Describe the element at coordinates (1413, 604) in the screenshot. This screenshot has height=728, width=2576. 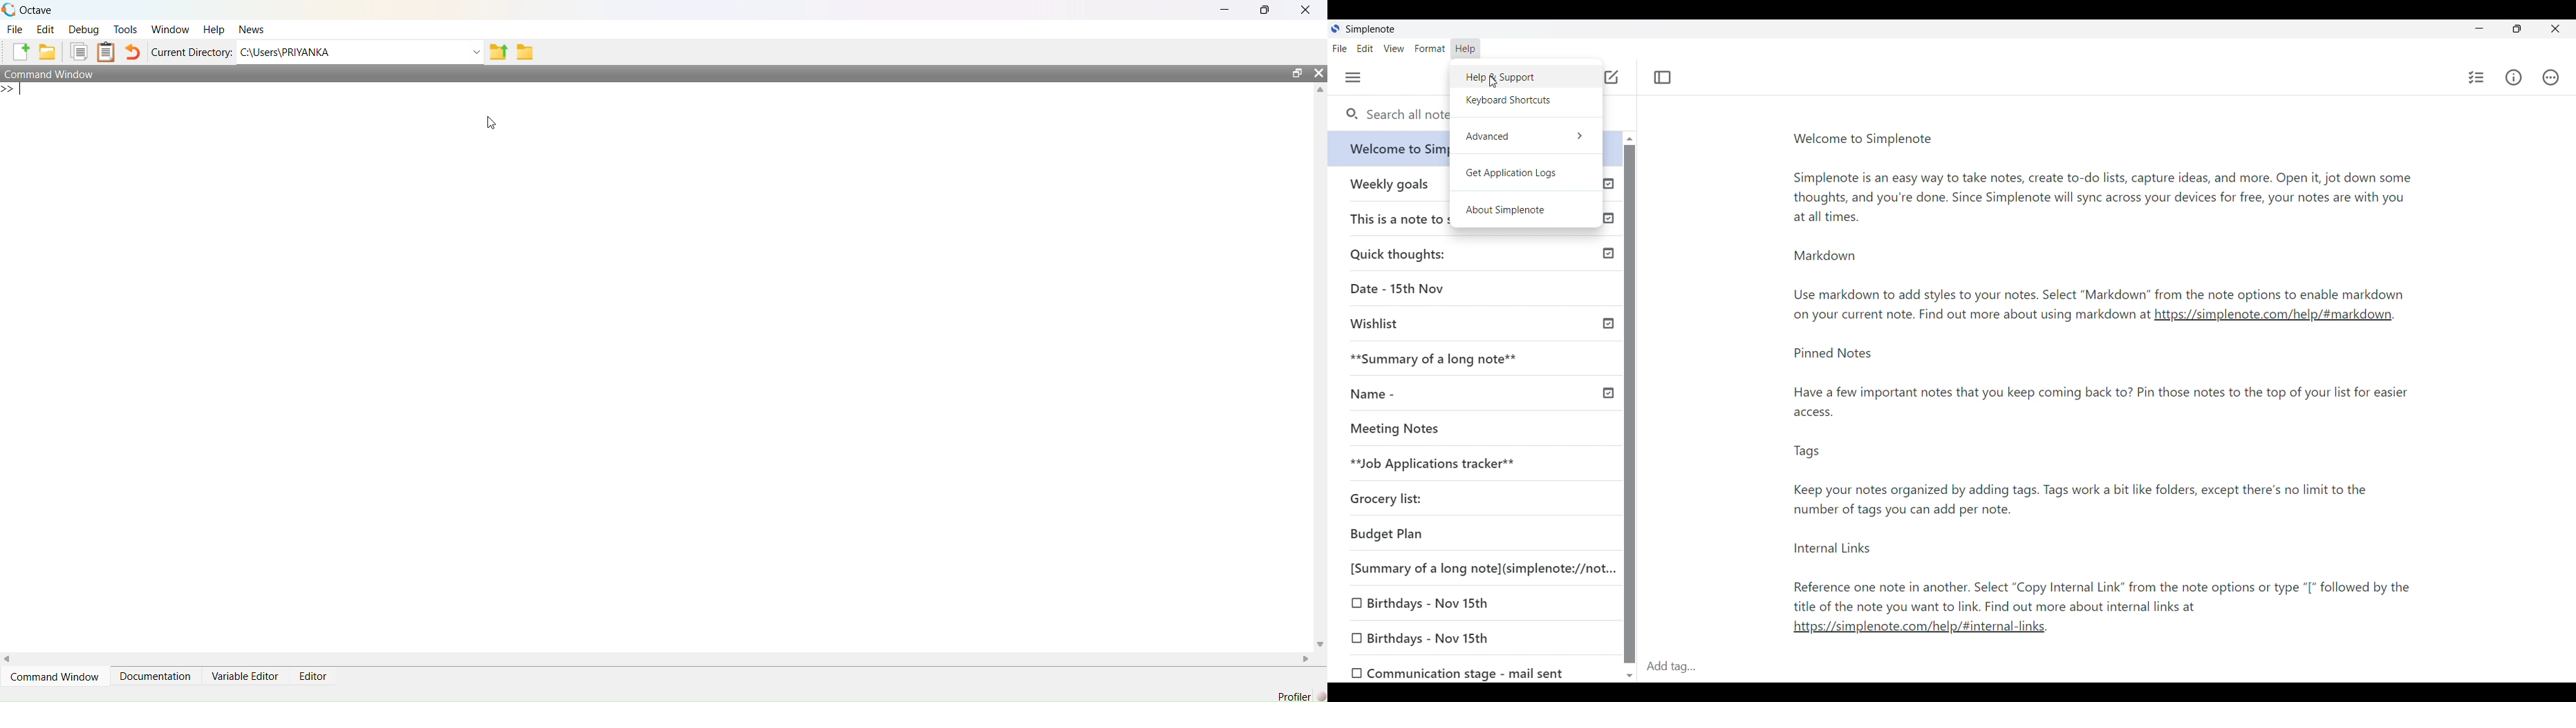
I see `0 Birthdays - Nov 15th` at that location.